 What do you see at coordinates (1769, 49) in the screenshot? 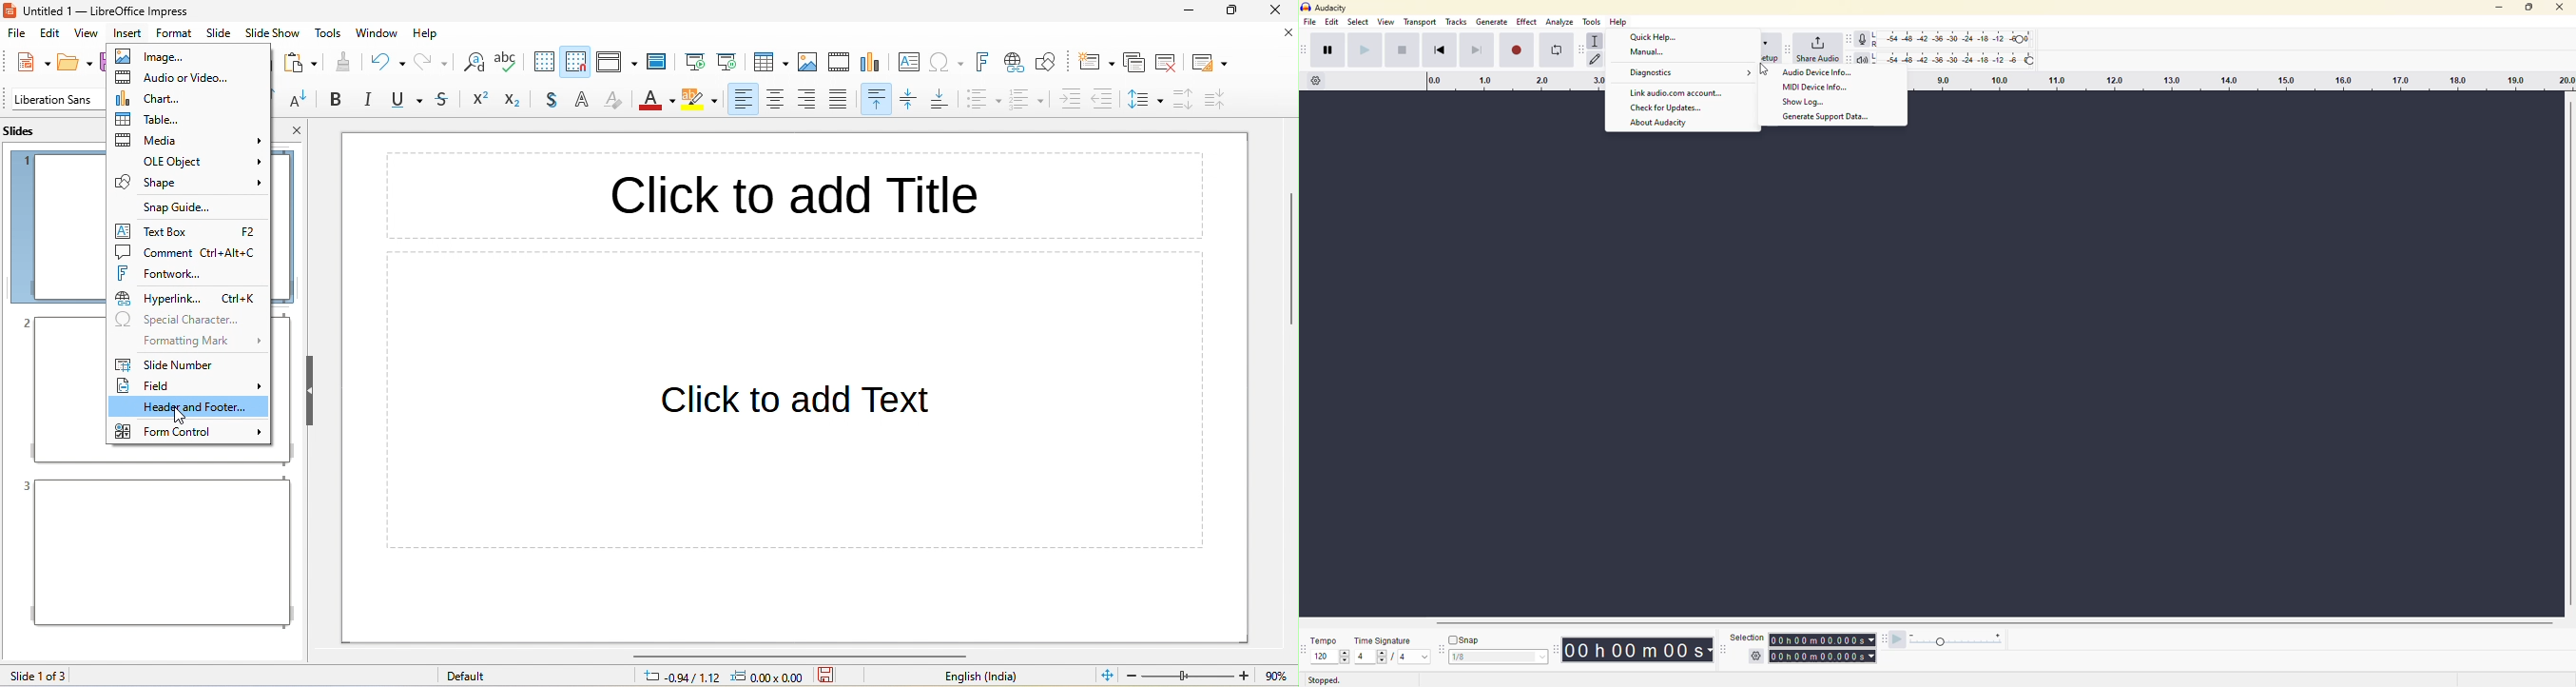
I see `Audio setup` at bounding box center [1769, 49].